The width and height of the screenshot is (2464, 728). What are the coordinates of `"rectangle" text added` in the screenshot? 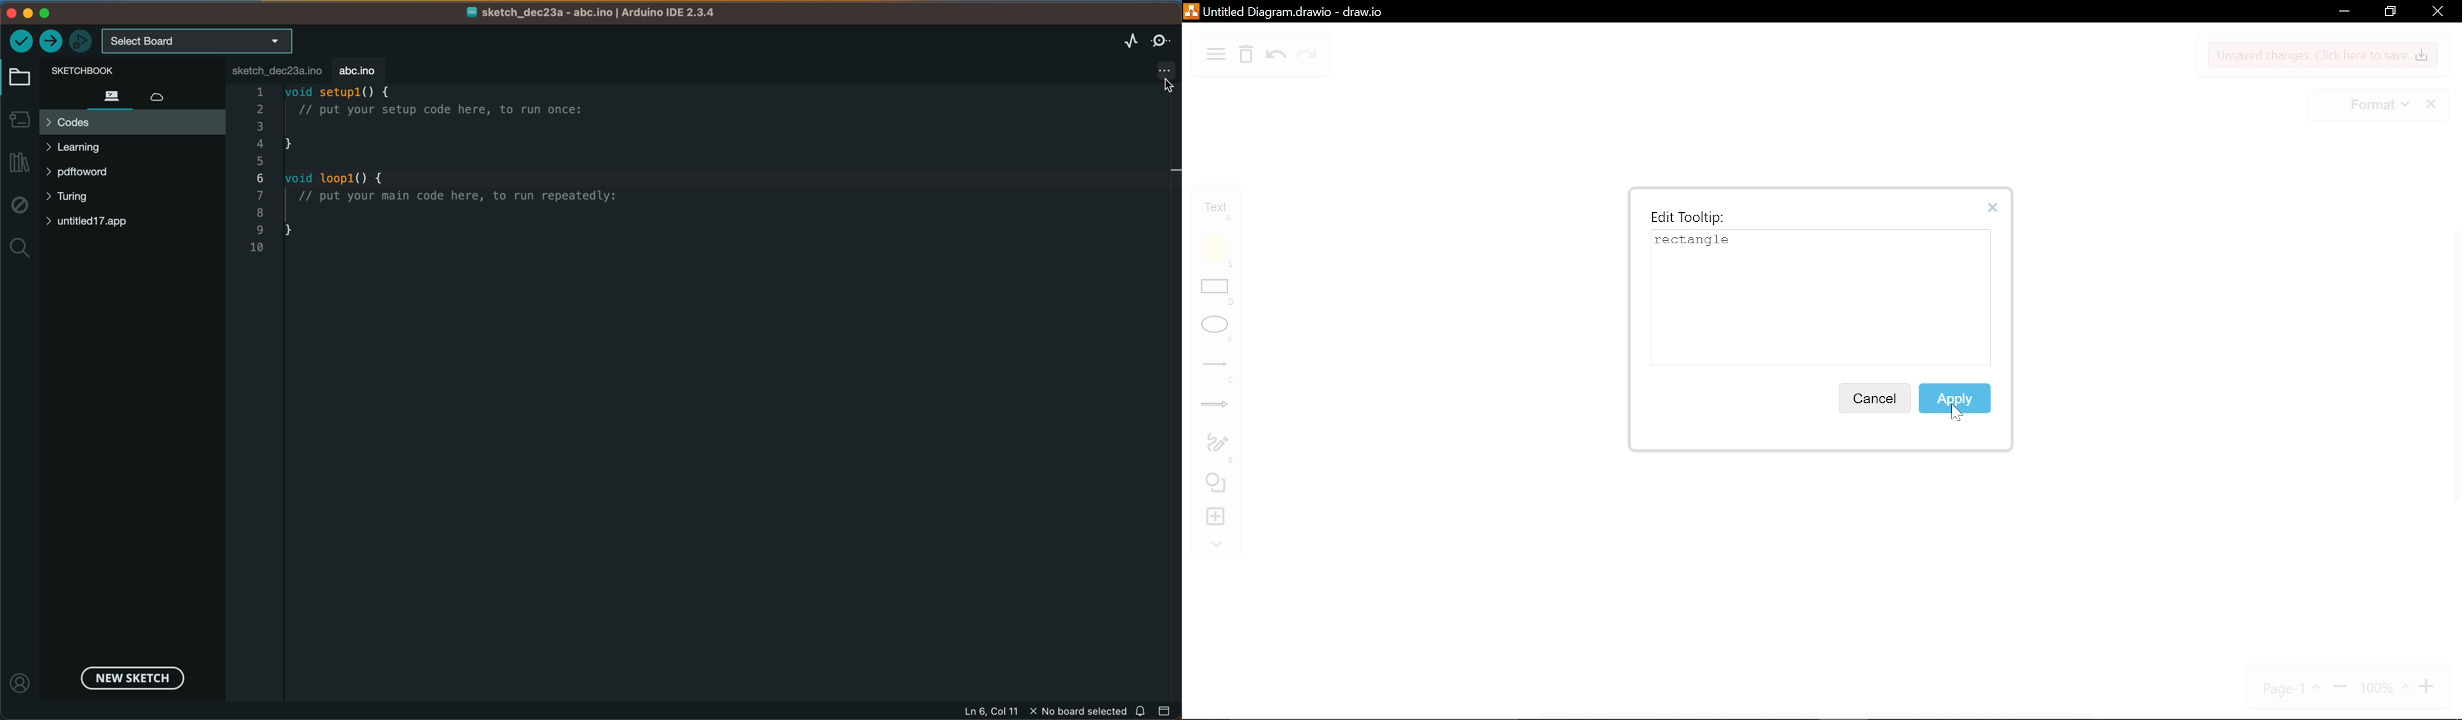 It's located at (1697, 241).